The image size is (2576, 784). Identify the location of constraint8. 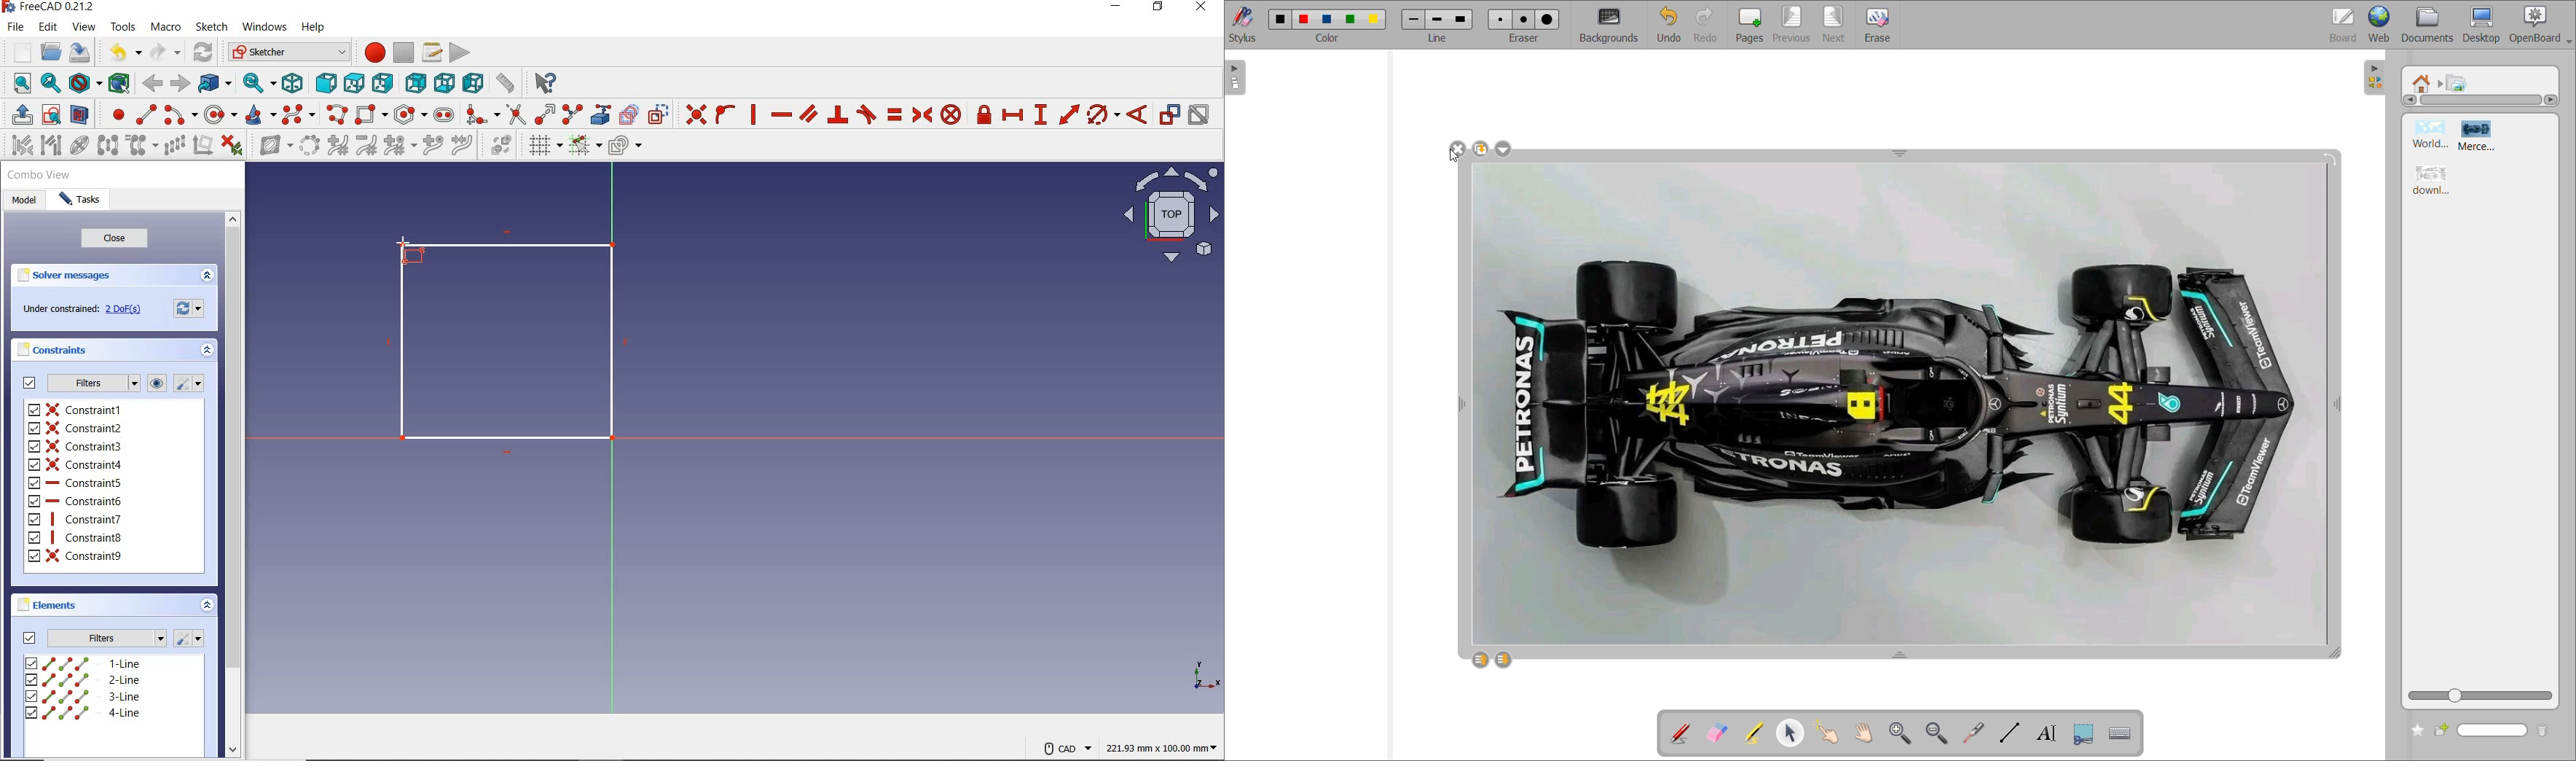
(76, 537).